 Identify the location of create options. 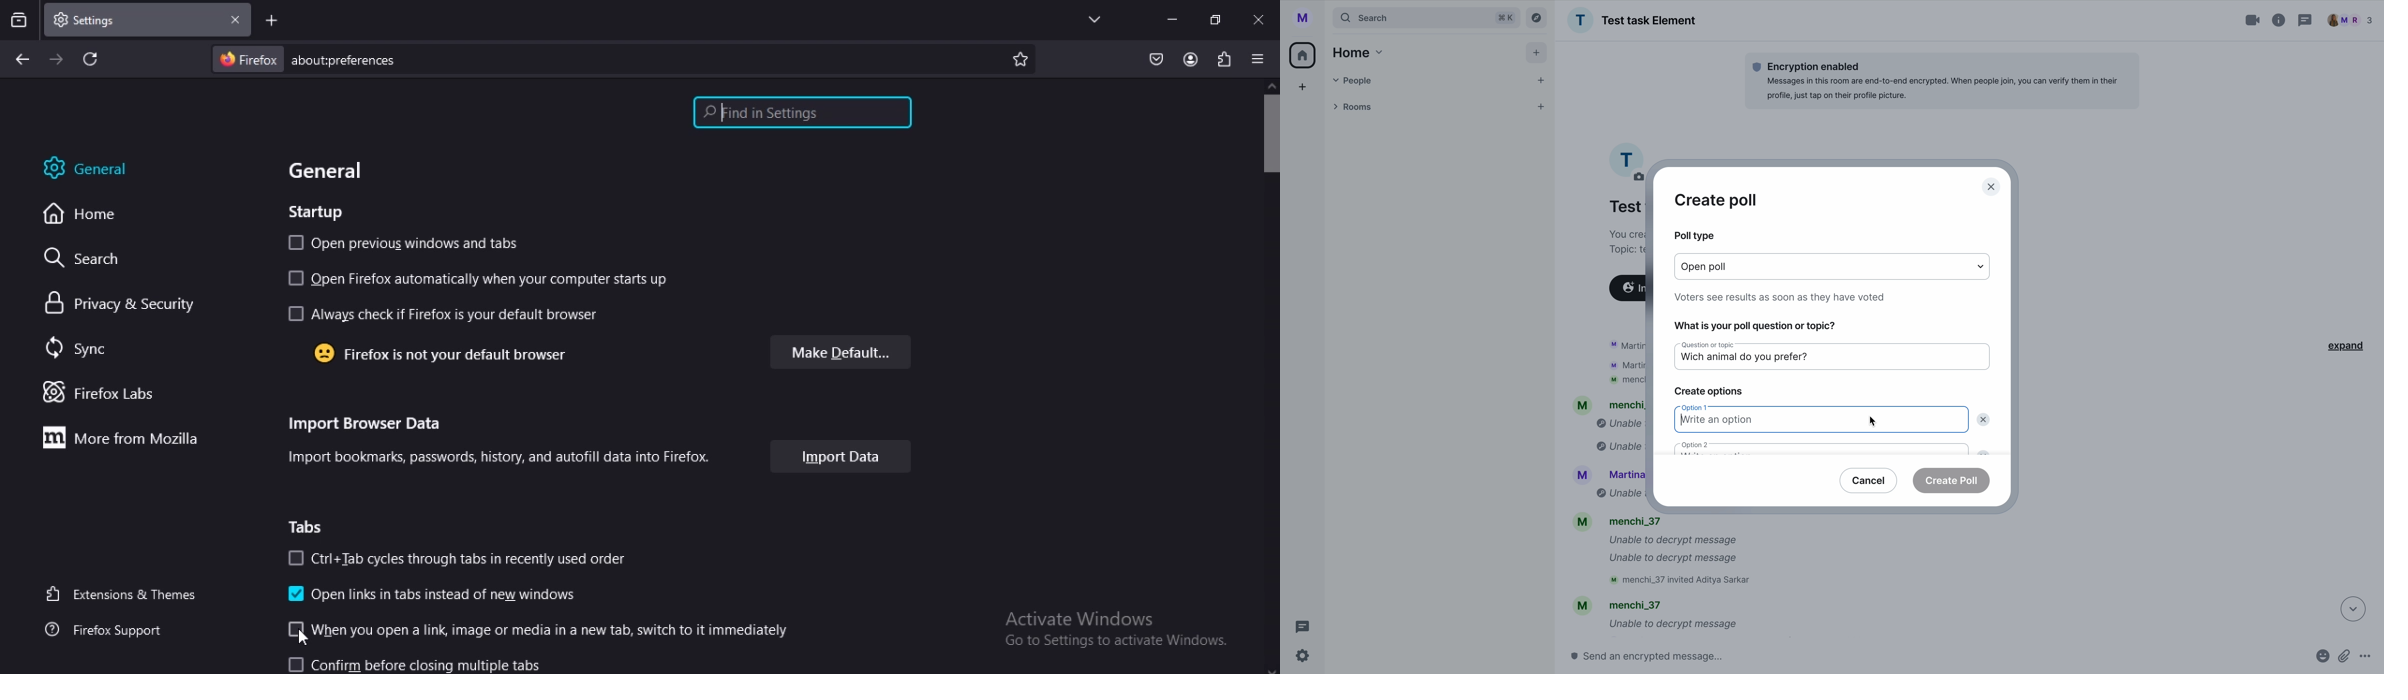
(1708, 392).